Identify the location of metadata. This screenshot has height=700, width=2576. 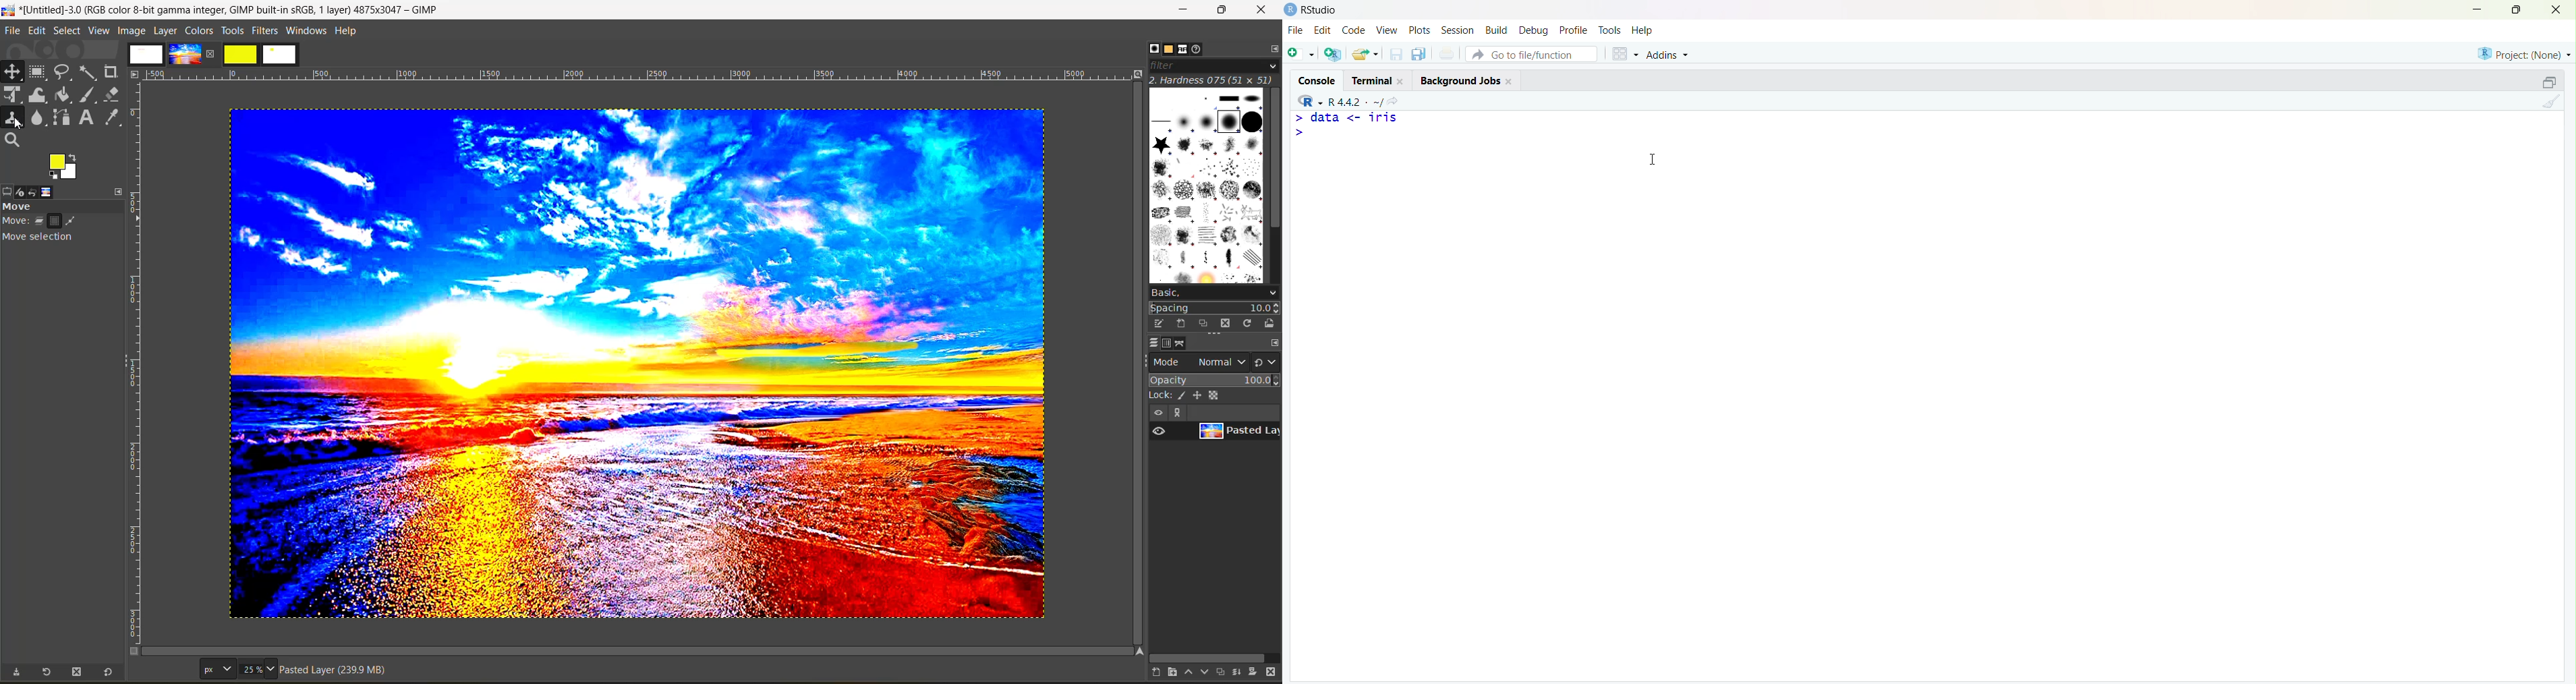
(337, 671).